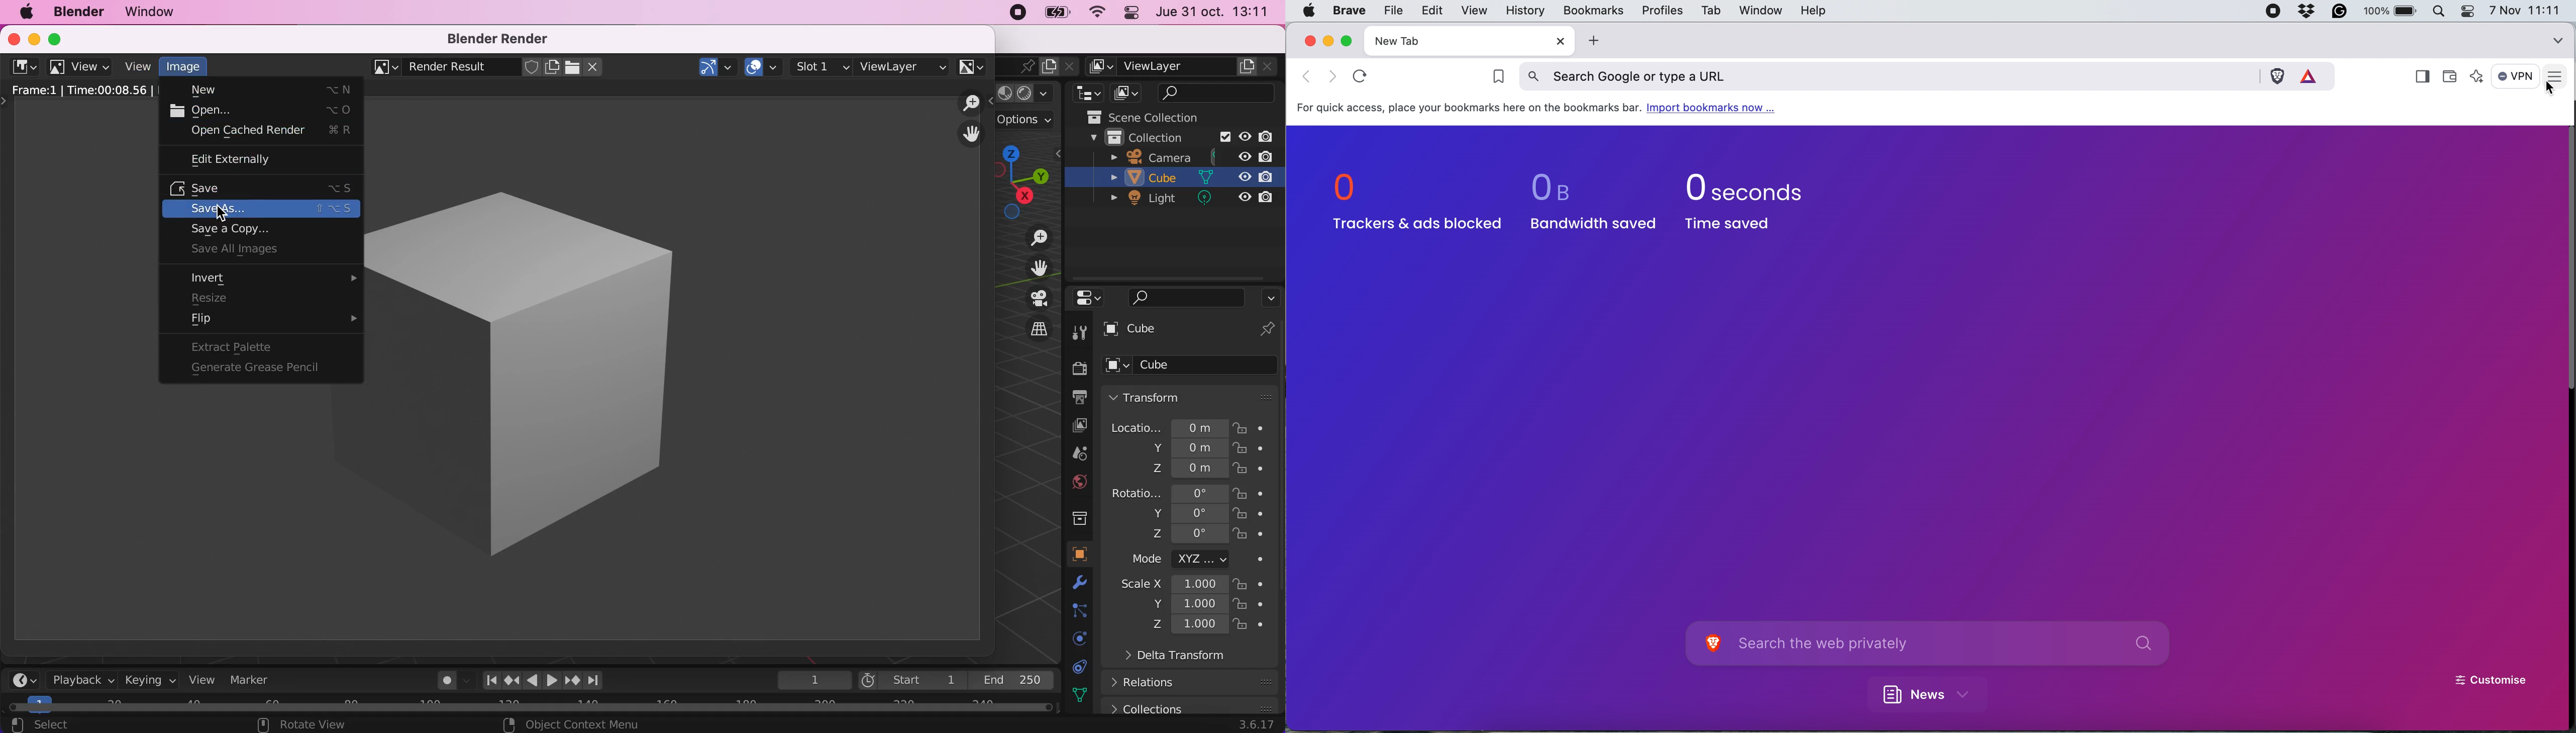  I want to click on leo ai, so click(2479, 78).